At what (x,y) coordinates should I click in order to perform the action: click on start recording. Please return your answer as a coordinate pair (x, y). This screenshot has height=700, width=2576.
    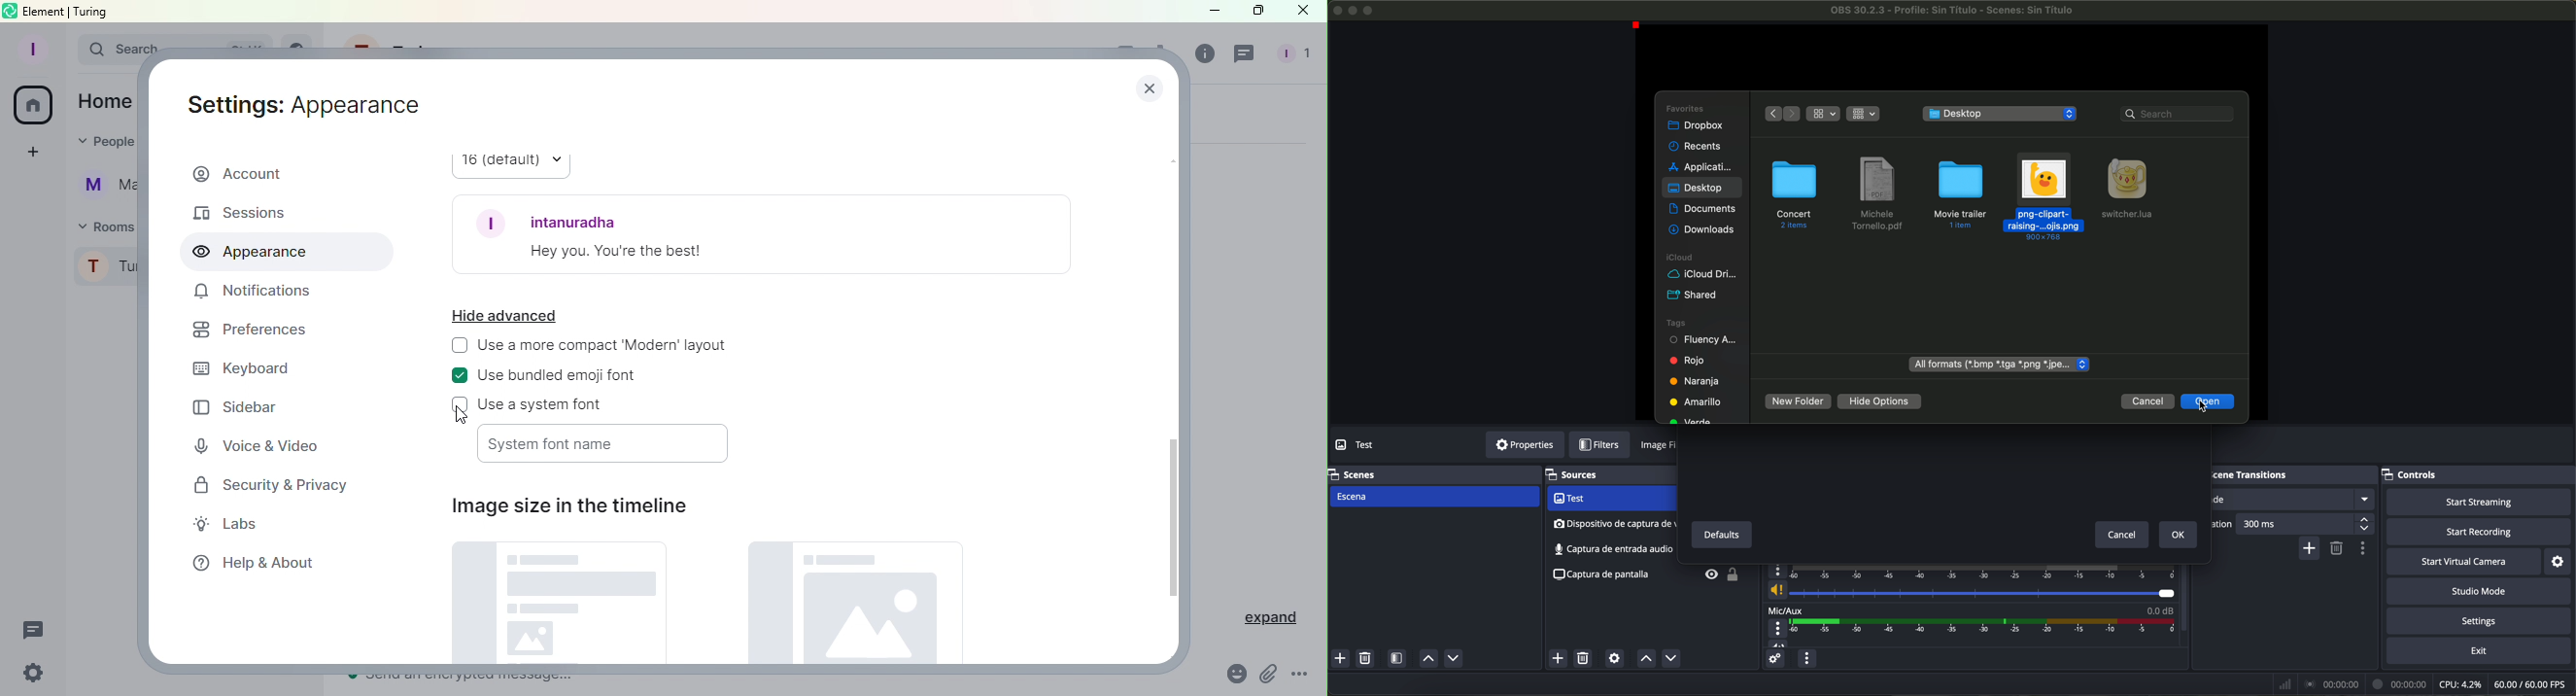
    Looking at the image, I should click on (2481, 532).